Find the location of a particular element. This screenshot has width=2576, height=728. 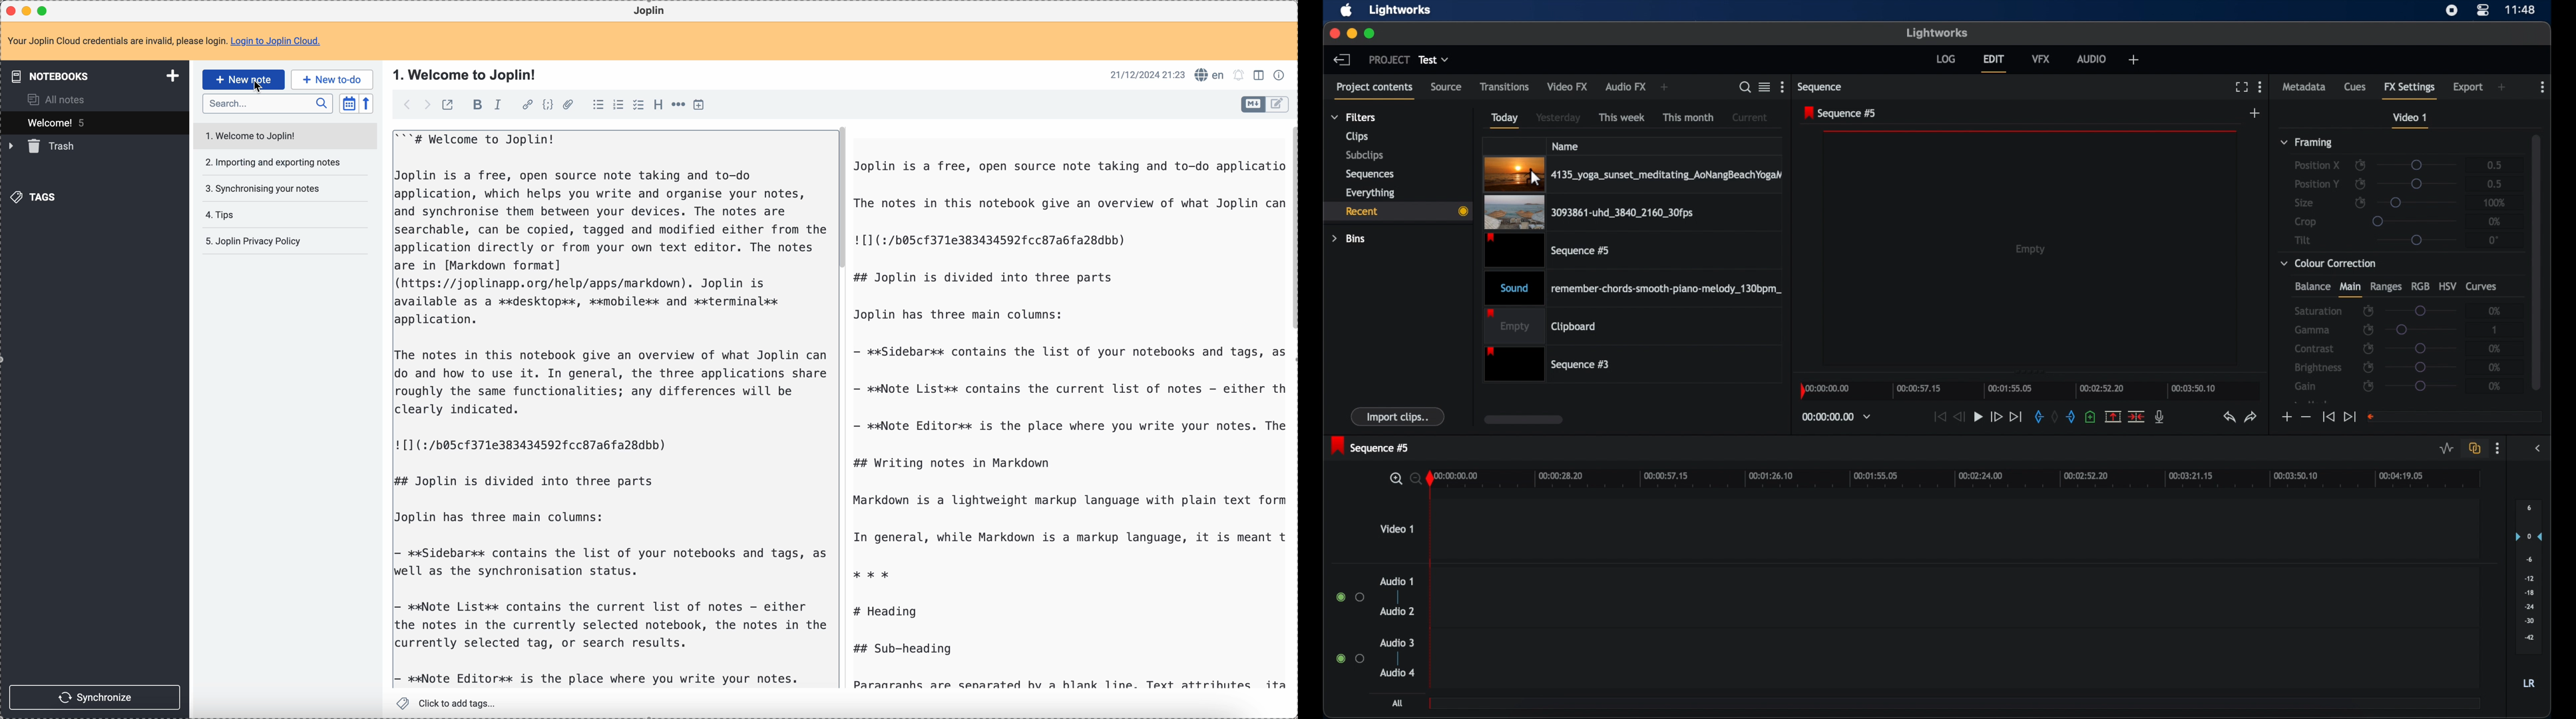

importing and exporting your notes is located at coordinates (271, 162).